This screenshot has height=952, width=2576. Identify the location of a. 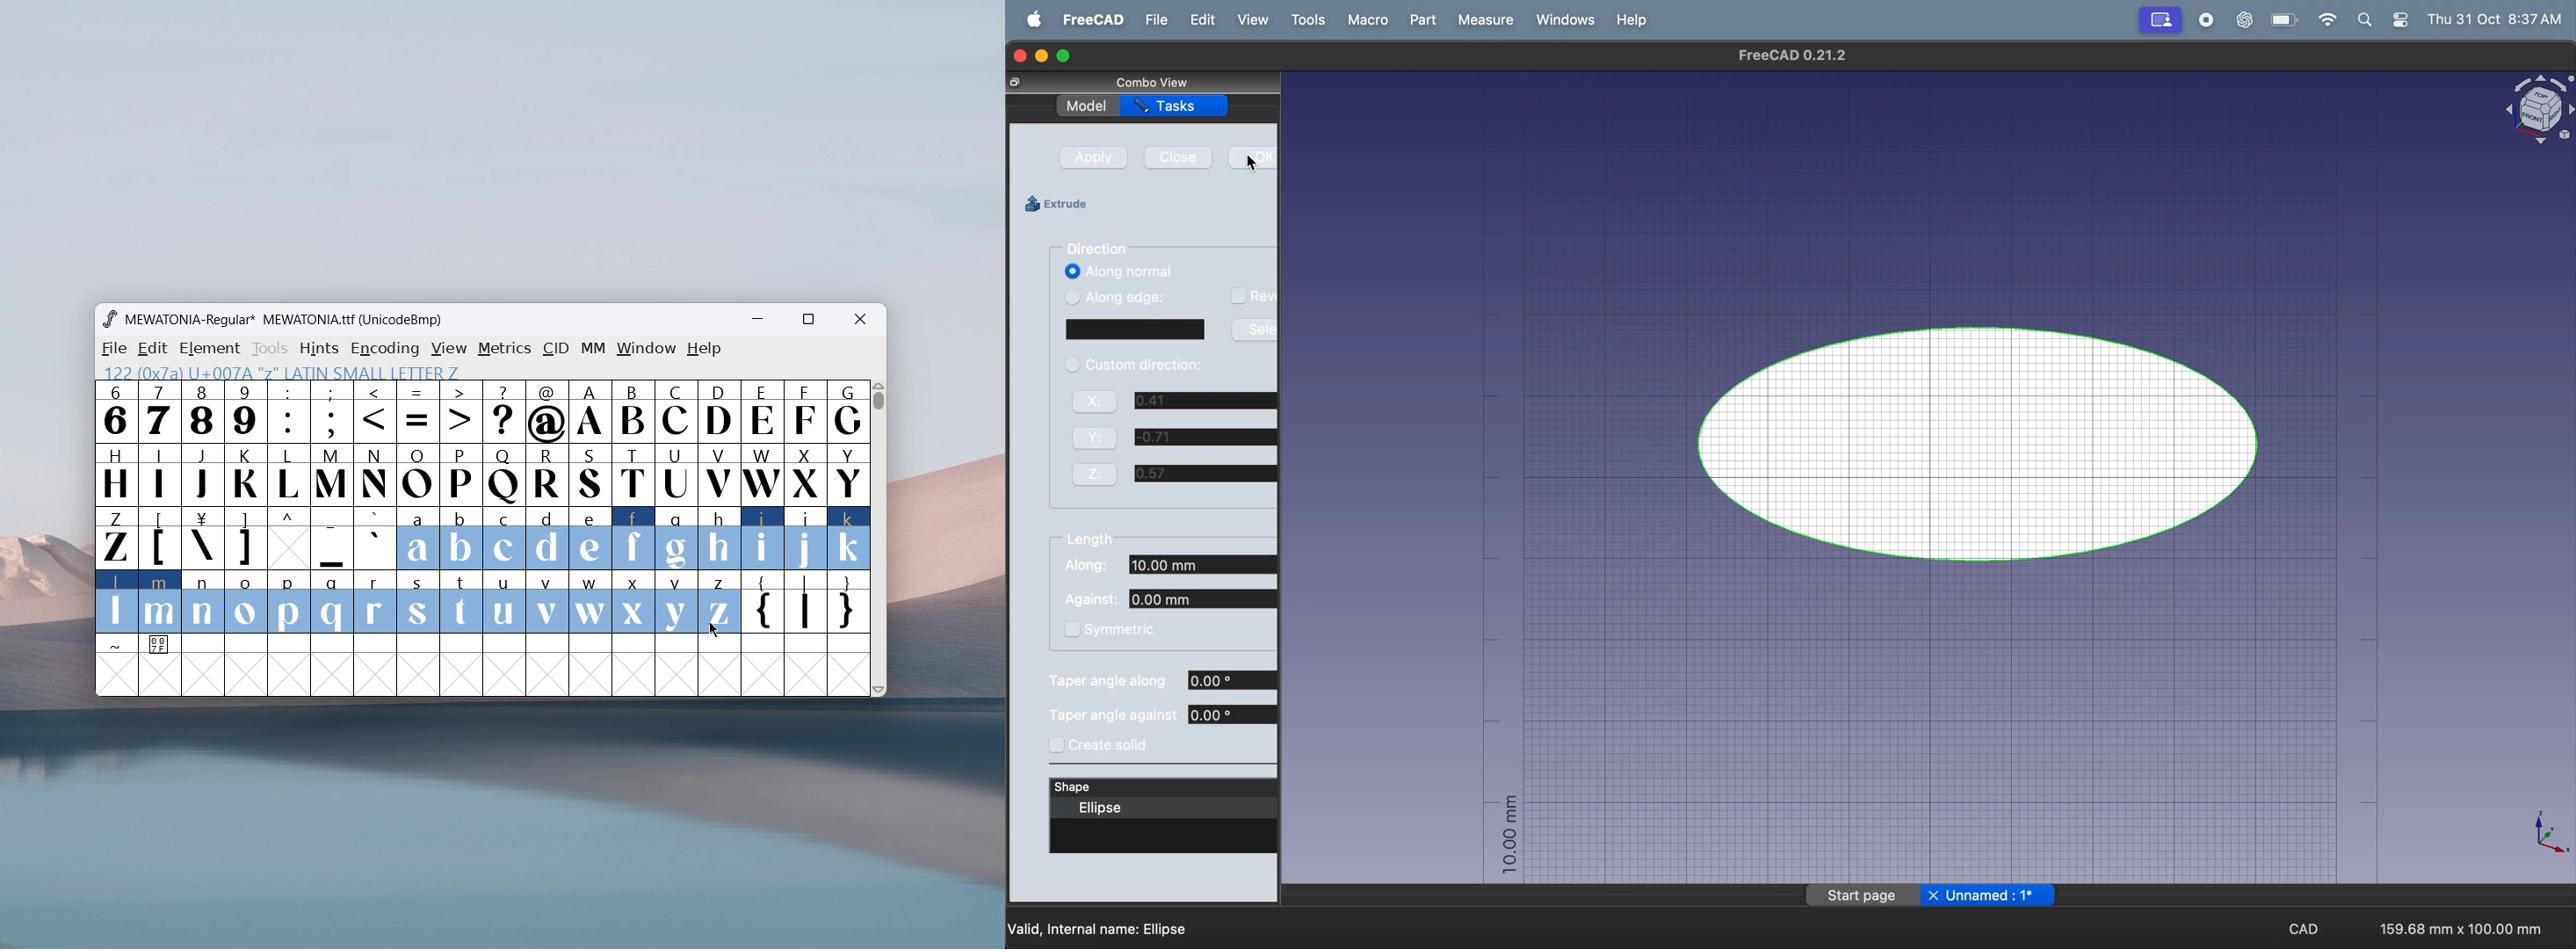
(417, 540).